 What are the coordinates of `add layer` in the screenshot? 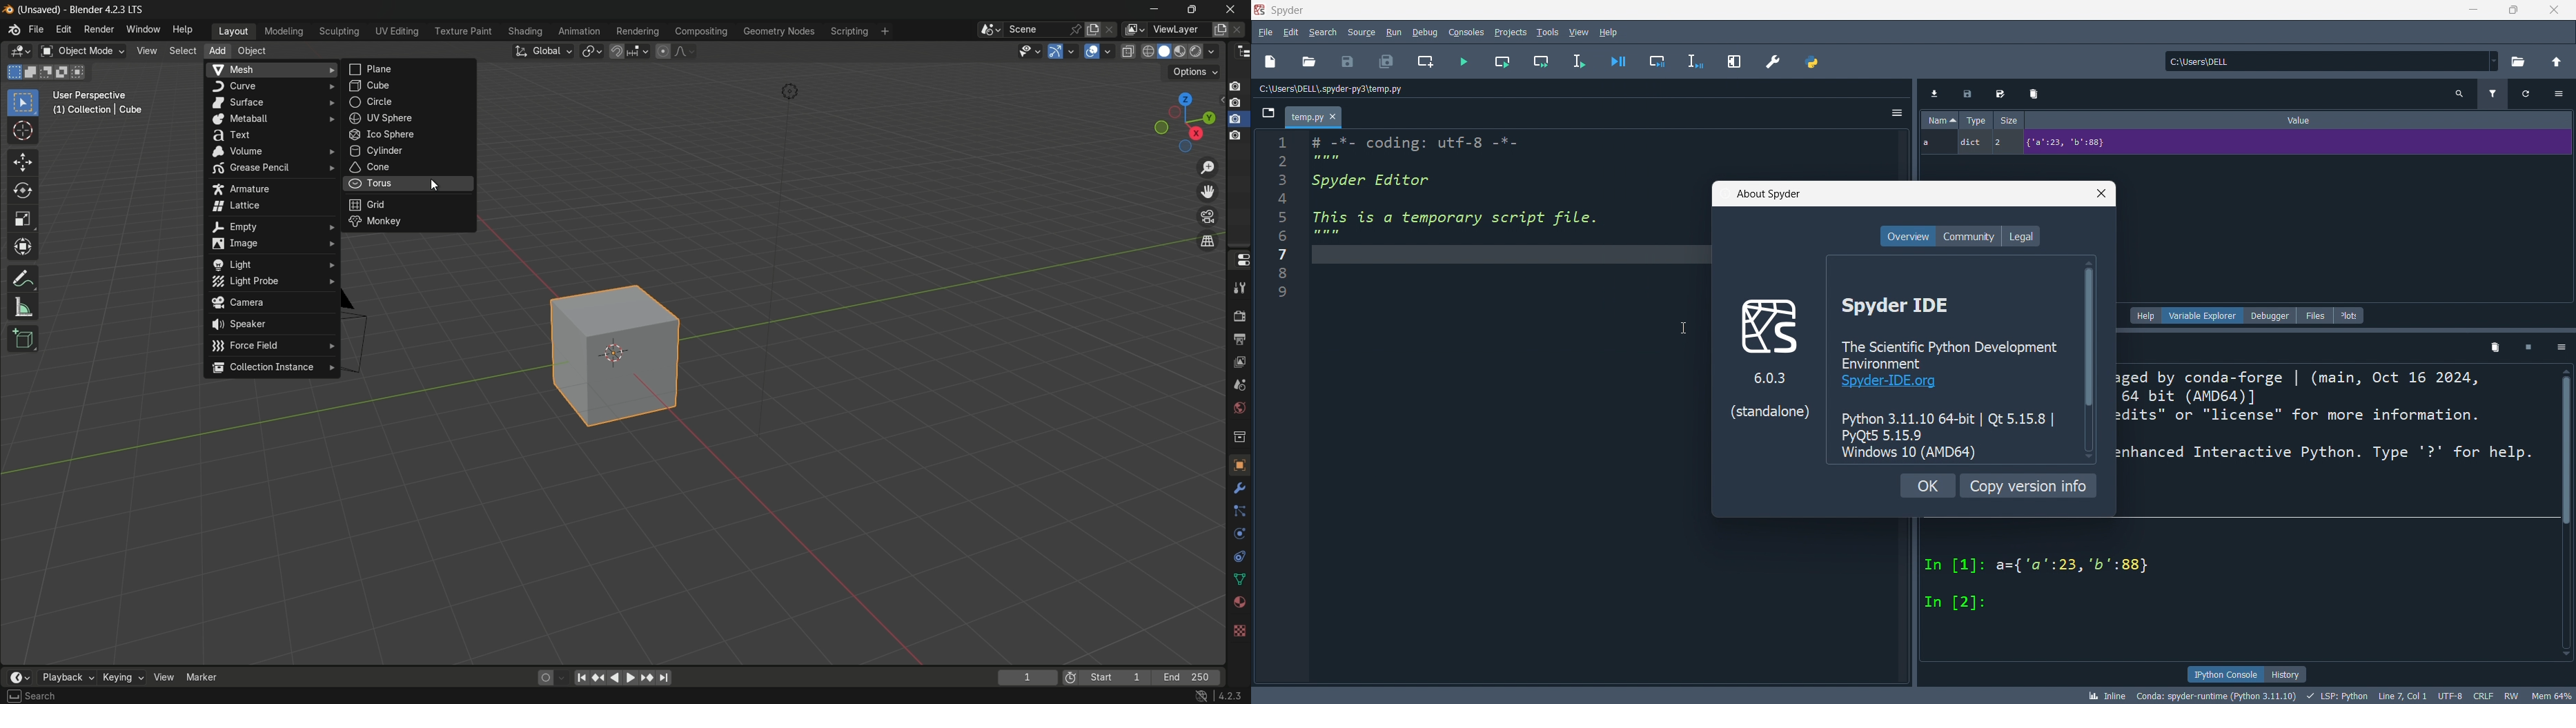 It's located at (1220, 30).